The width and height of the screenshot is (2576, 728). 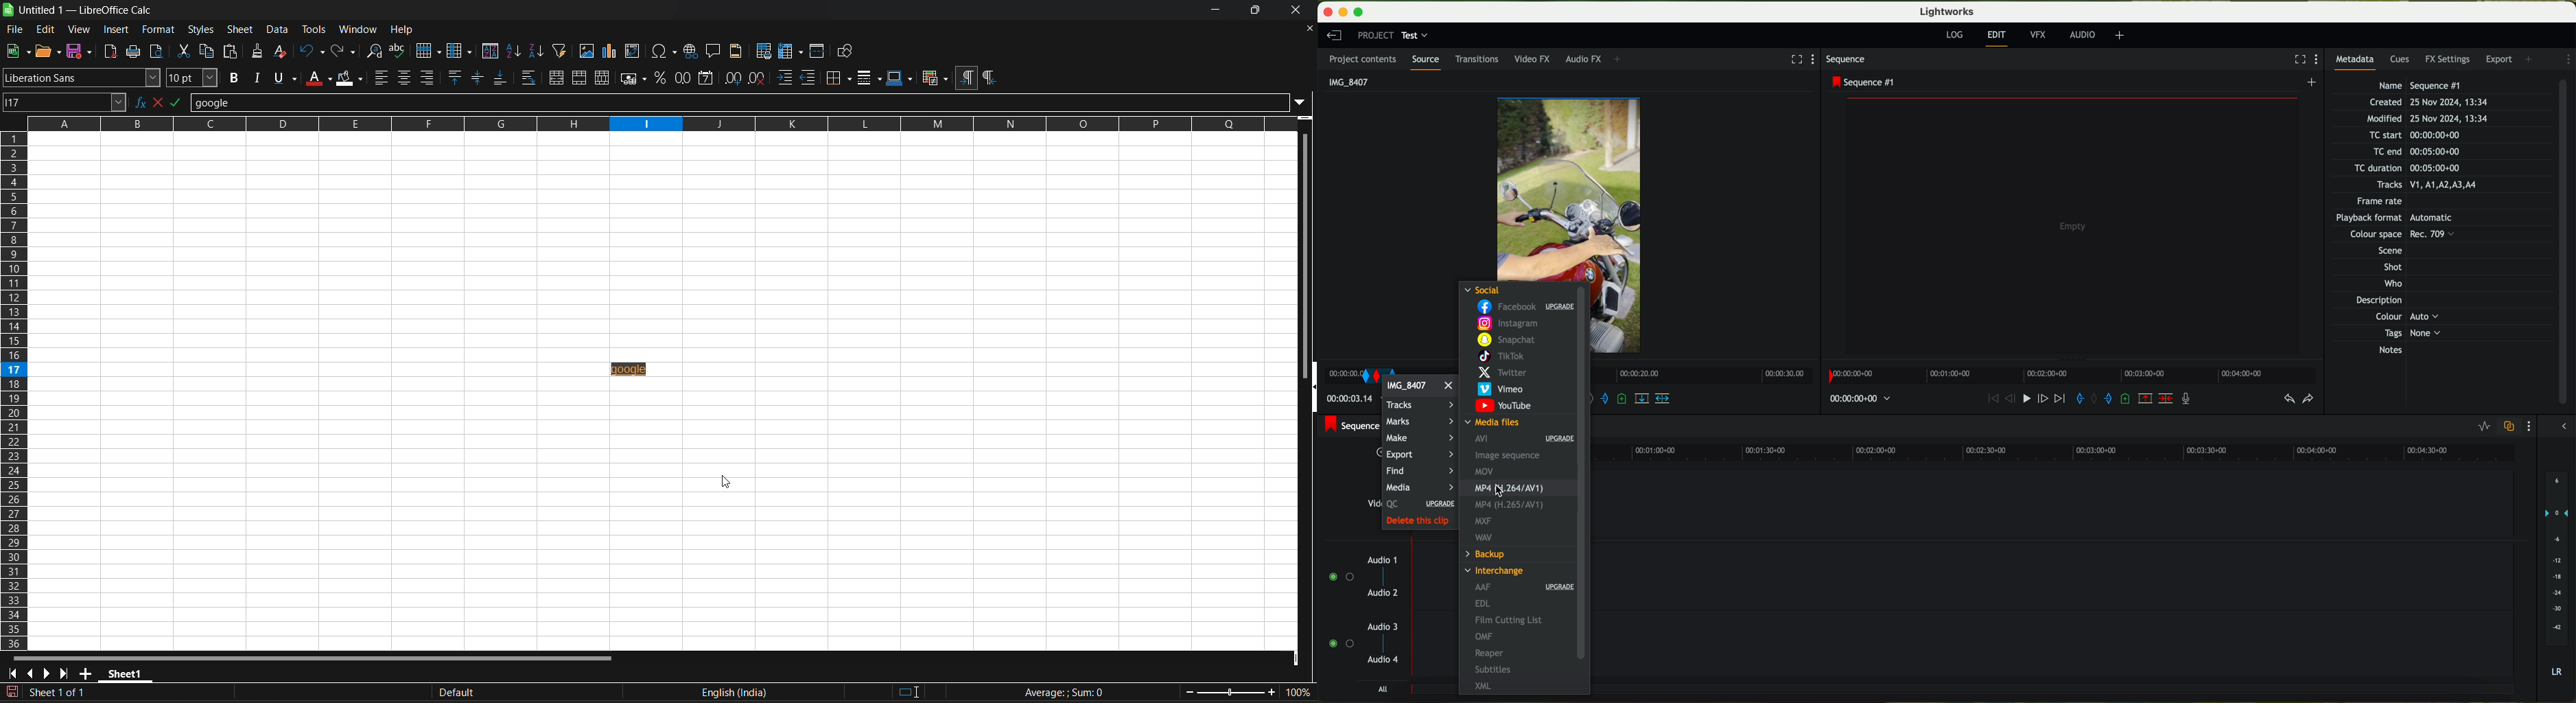 What do you see at coordinates (2403, 350) in the screenshot?
I see `Notes` at bounding box center [2403, 350].